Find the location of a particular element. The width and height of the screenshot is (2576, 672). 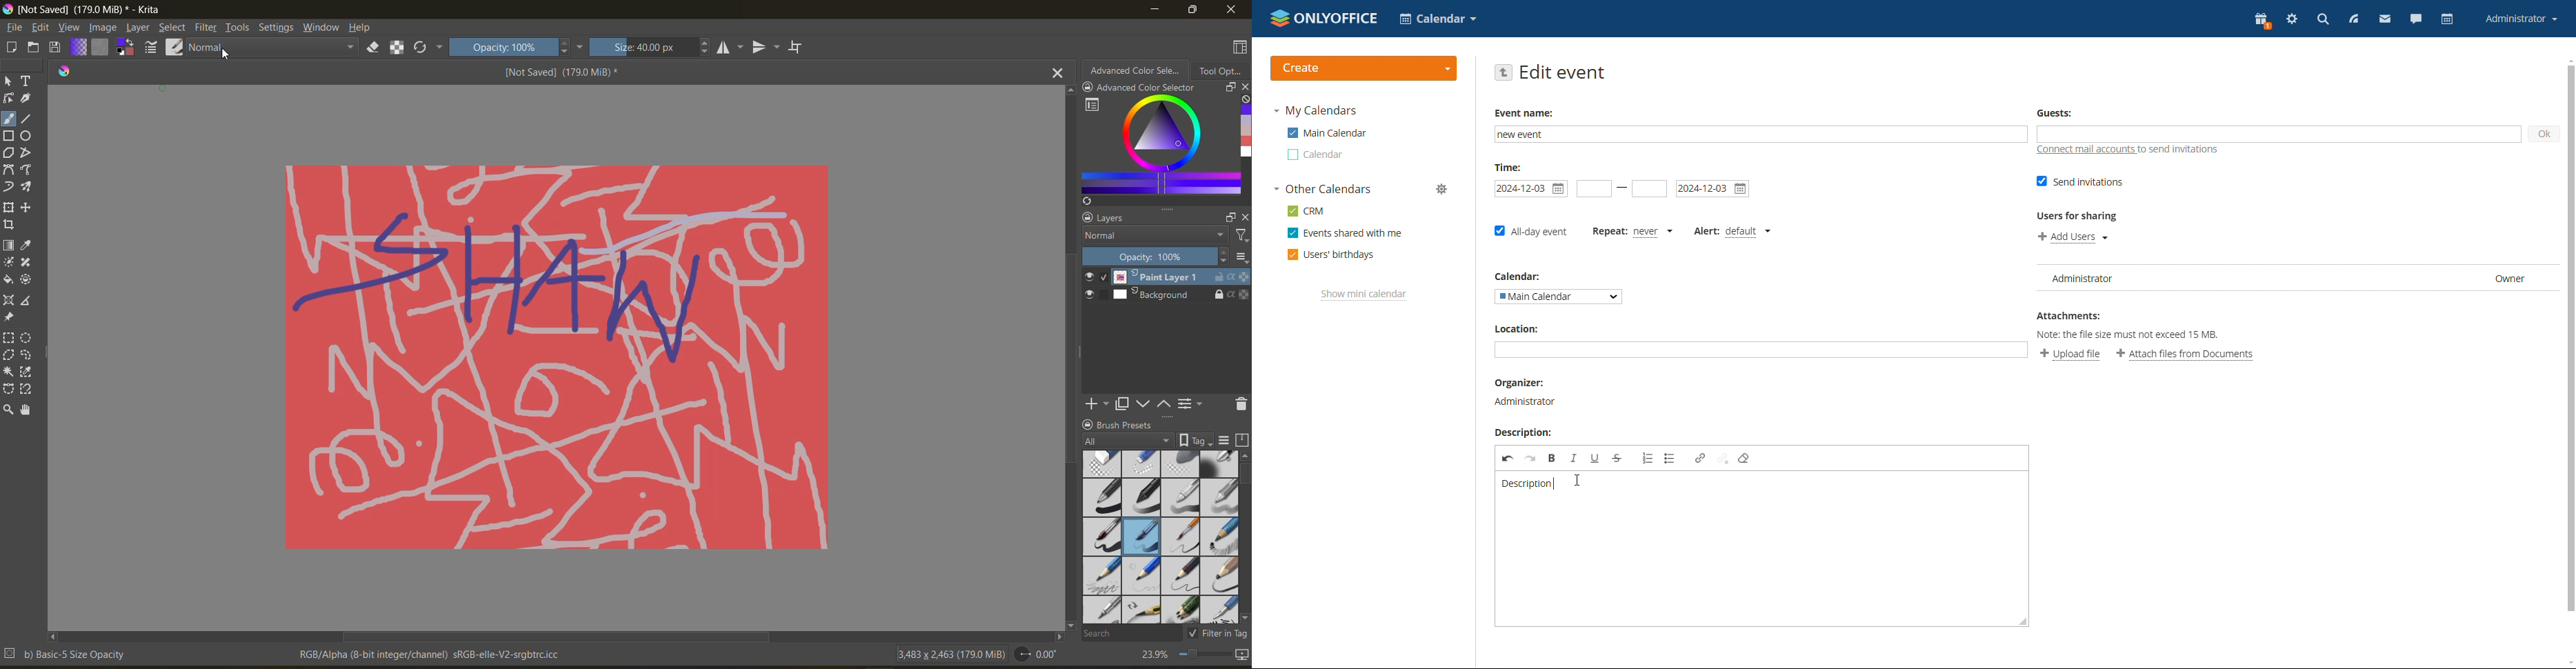

my calendars is located at coordinates (1316, 111).